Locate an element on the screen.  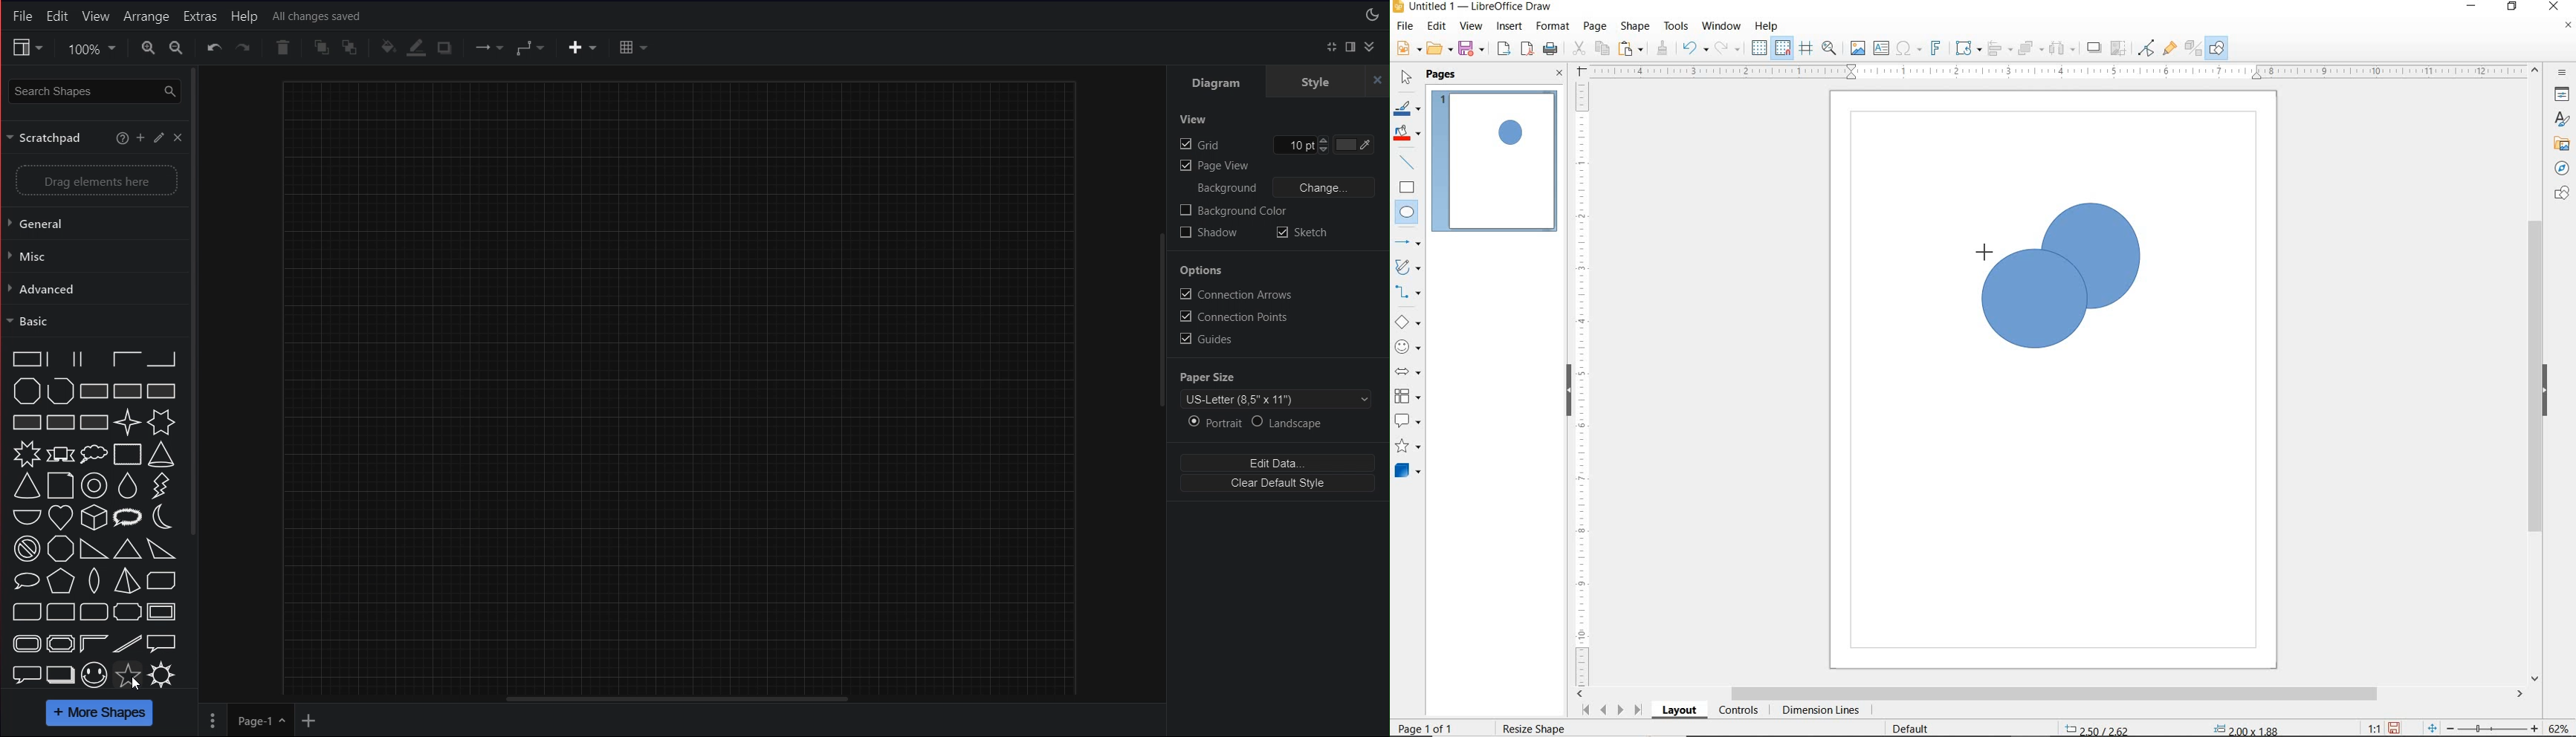
Page-1 is located at coordinates (262, 721).